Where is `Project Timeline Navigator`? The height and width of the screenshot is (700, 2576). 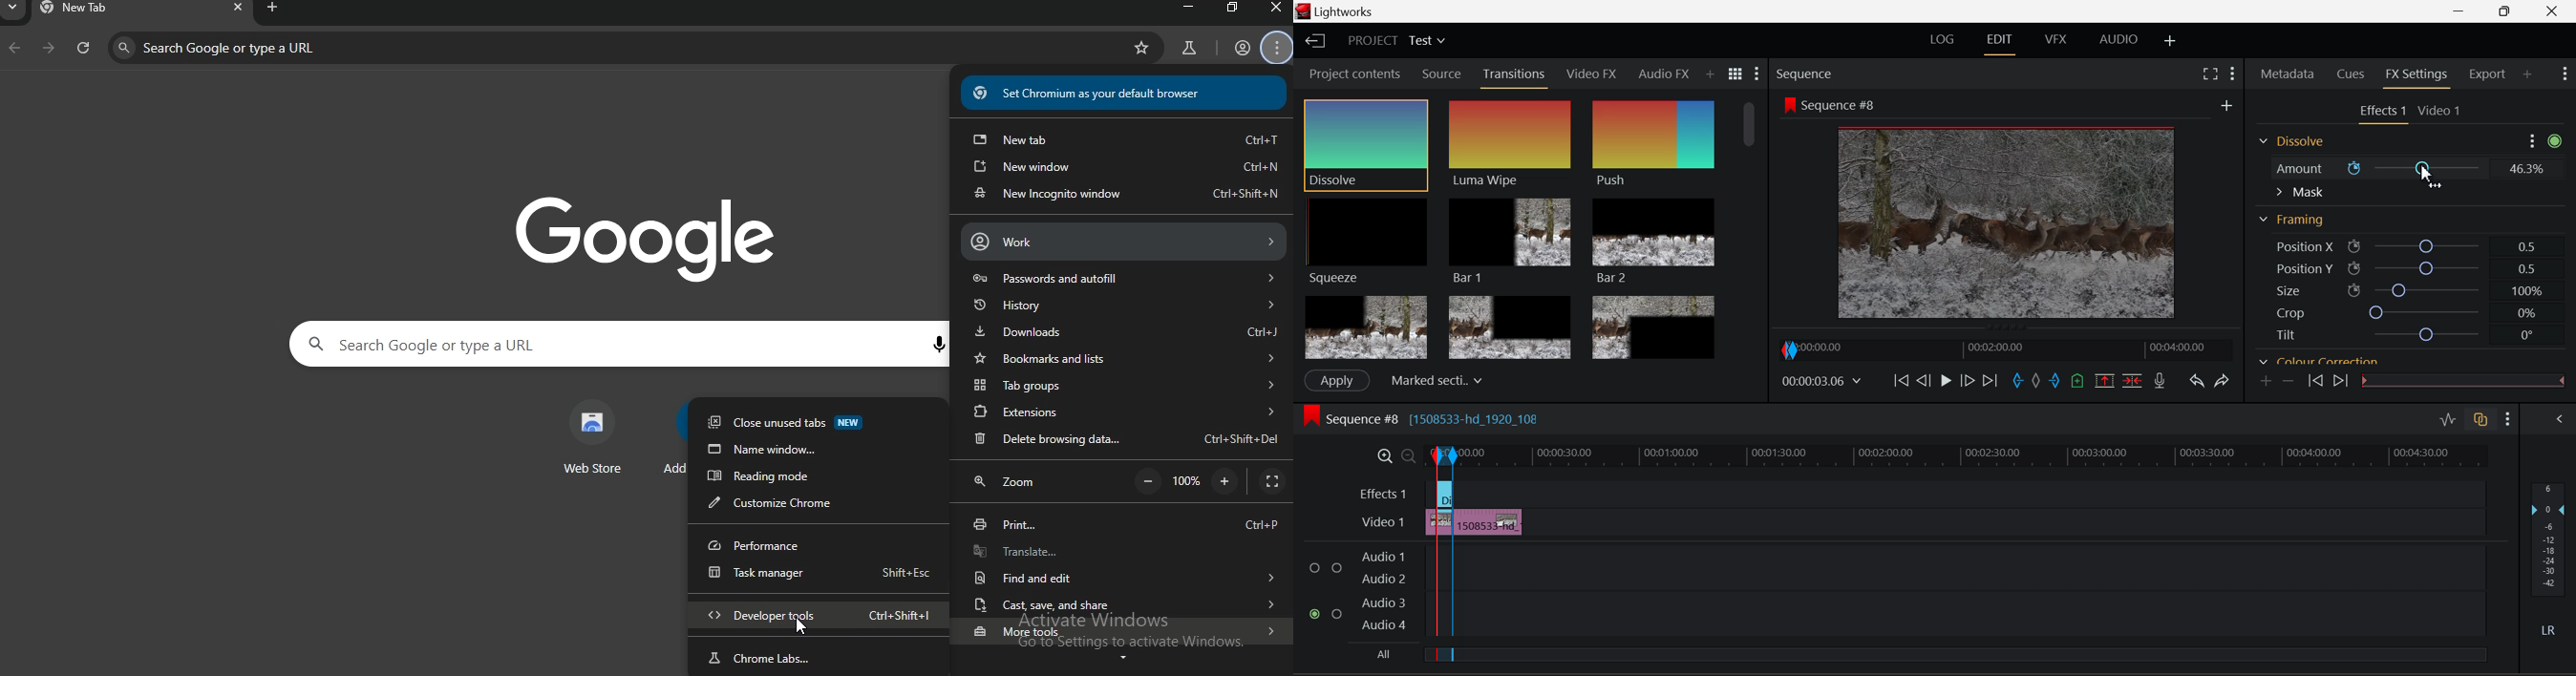
Project Timeline Navigator is located at coordinates (2004, 349).